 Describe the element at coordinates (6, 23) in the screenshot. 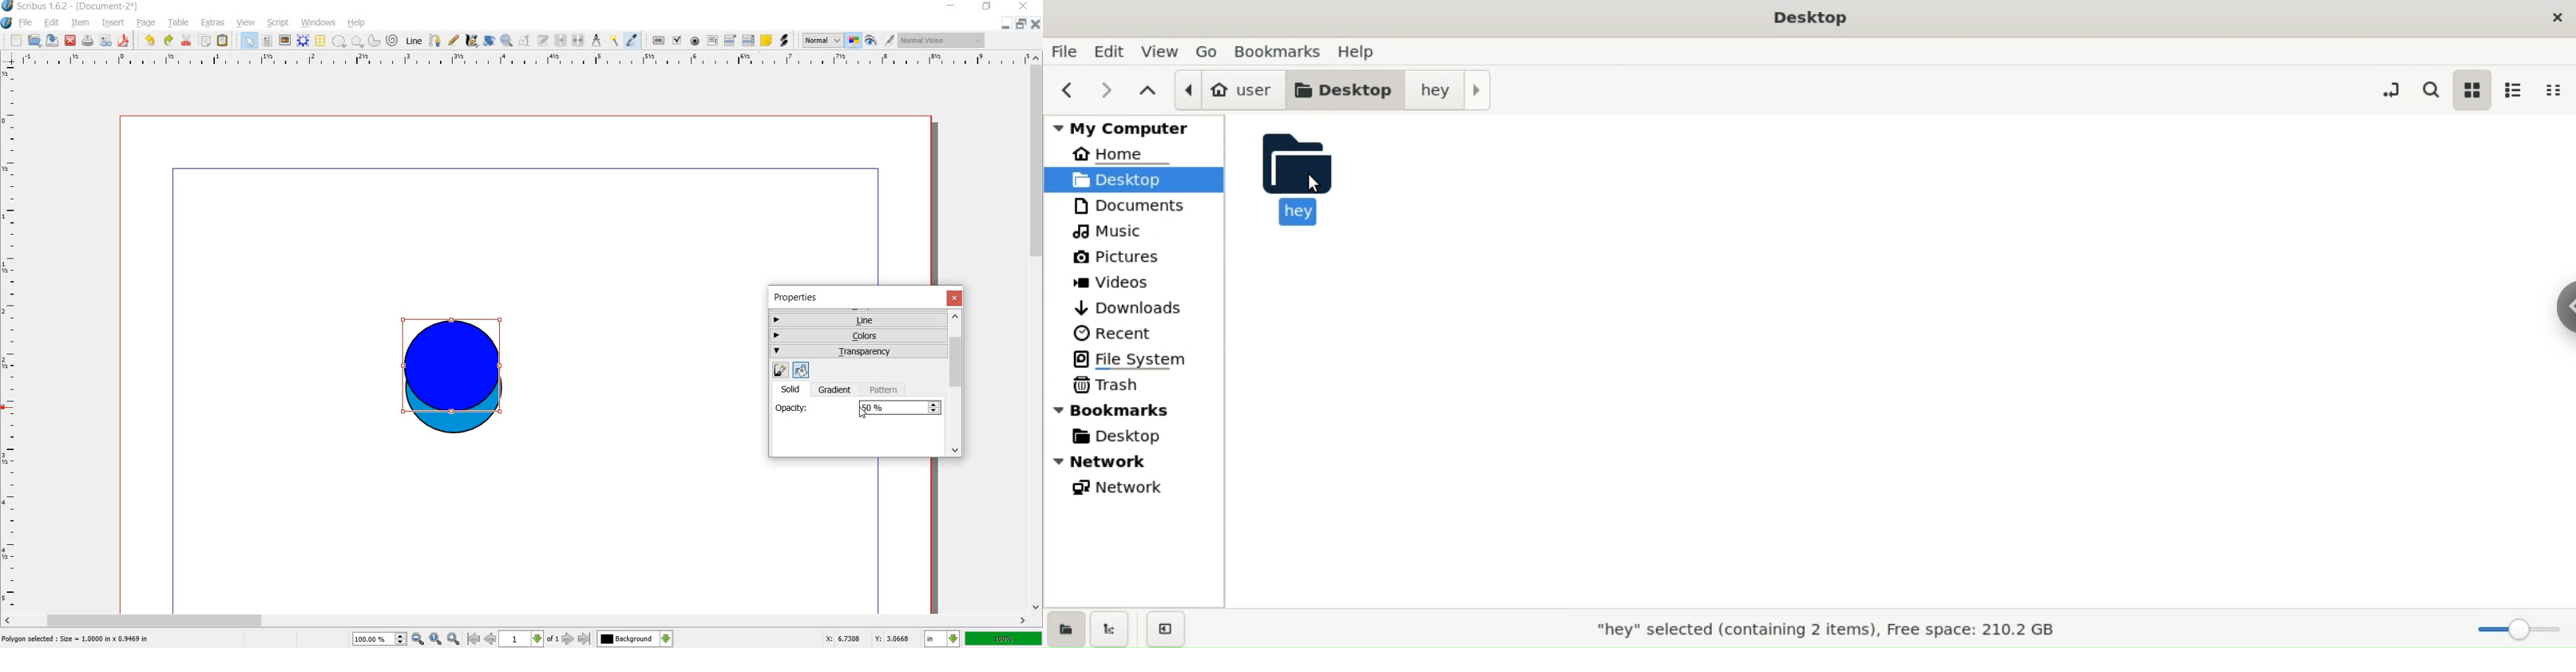

I see `system logo` at that location.